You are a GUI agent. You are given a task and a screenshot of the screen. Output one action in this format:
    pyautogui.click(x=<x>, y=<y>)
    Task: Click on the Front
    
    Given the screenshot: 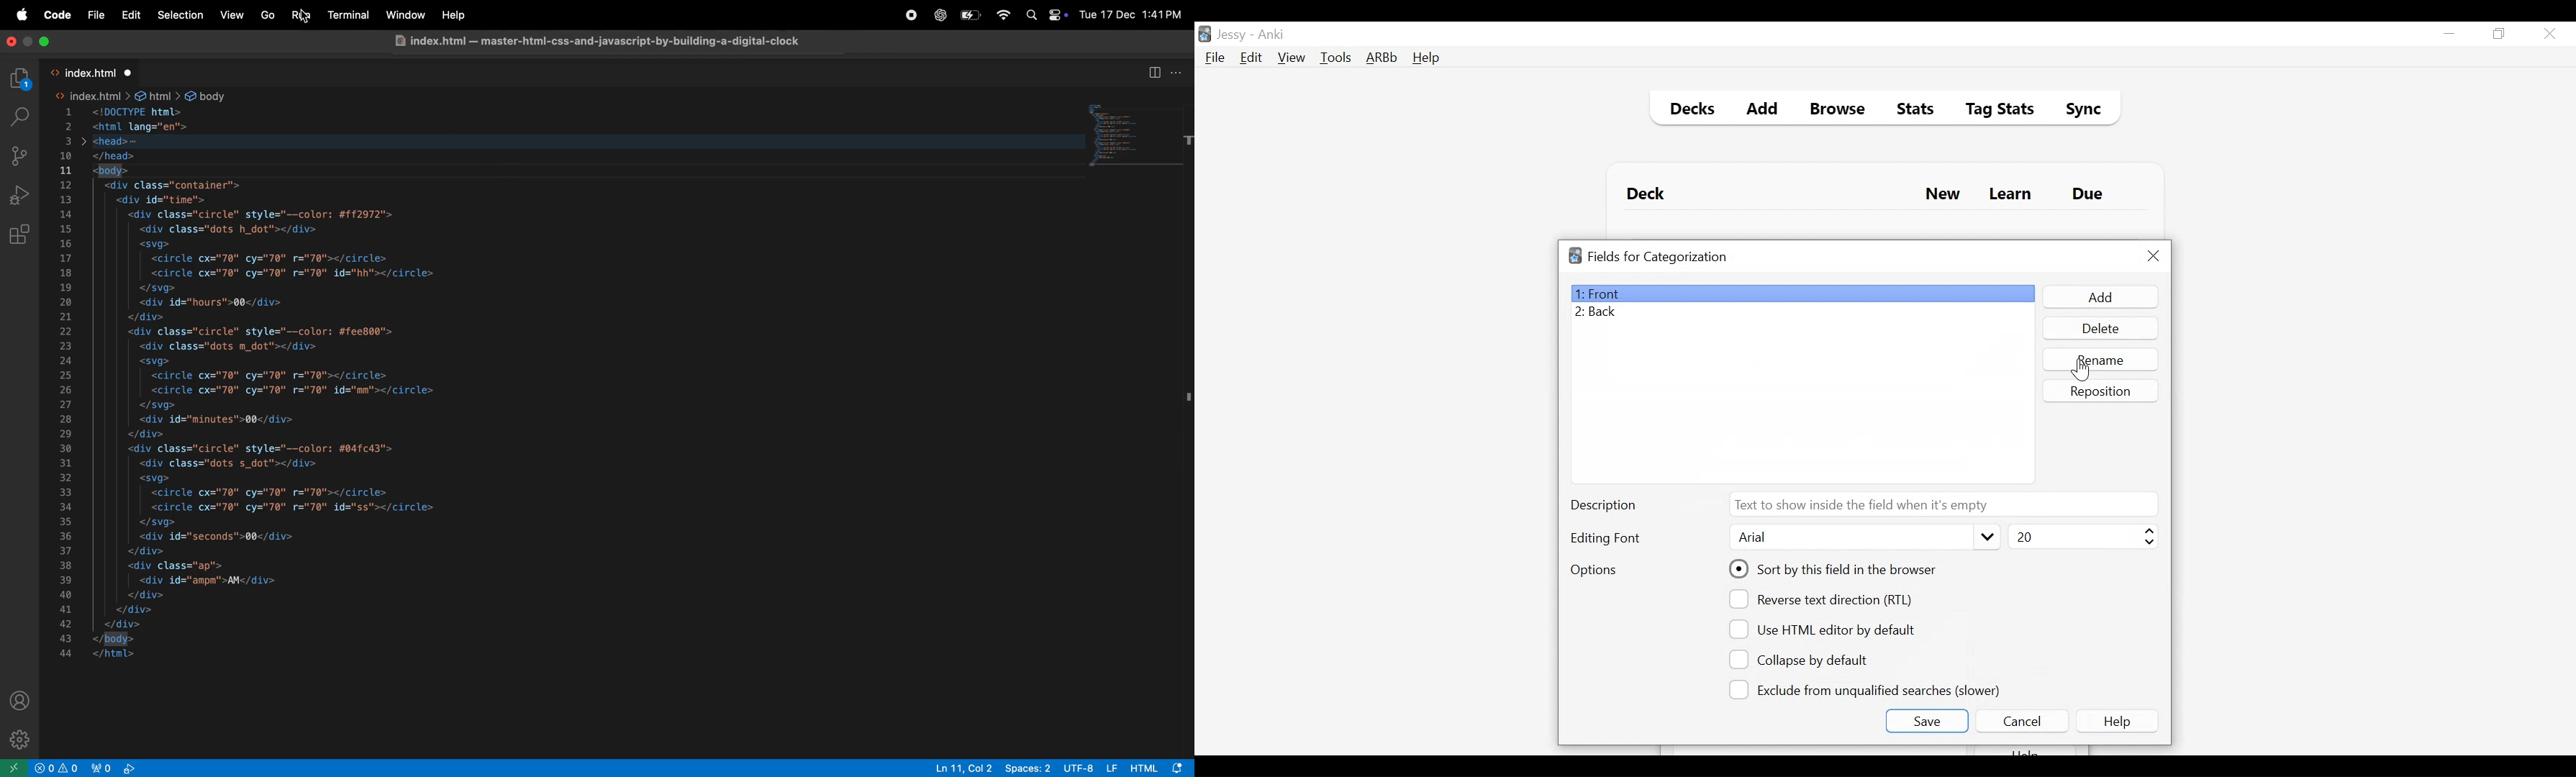 What is the action you would take?
    pyautogui.click(x=1802, y=294)
    